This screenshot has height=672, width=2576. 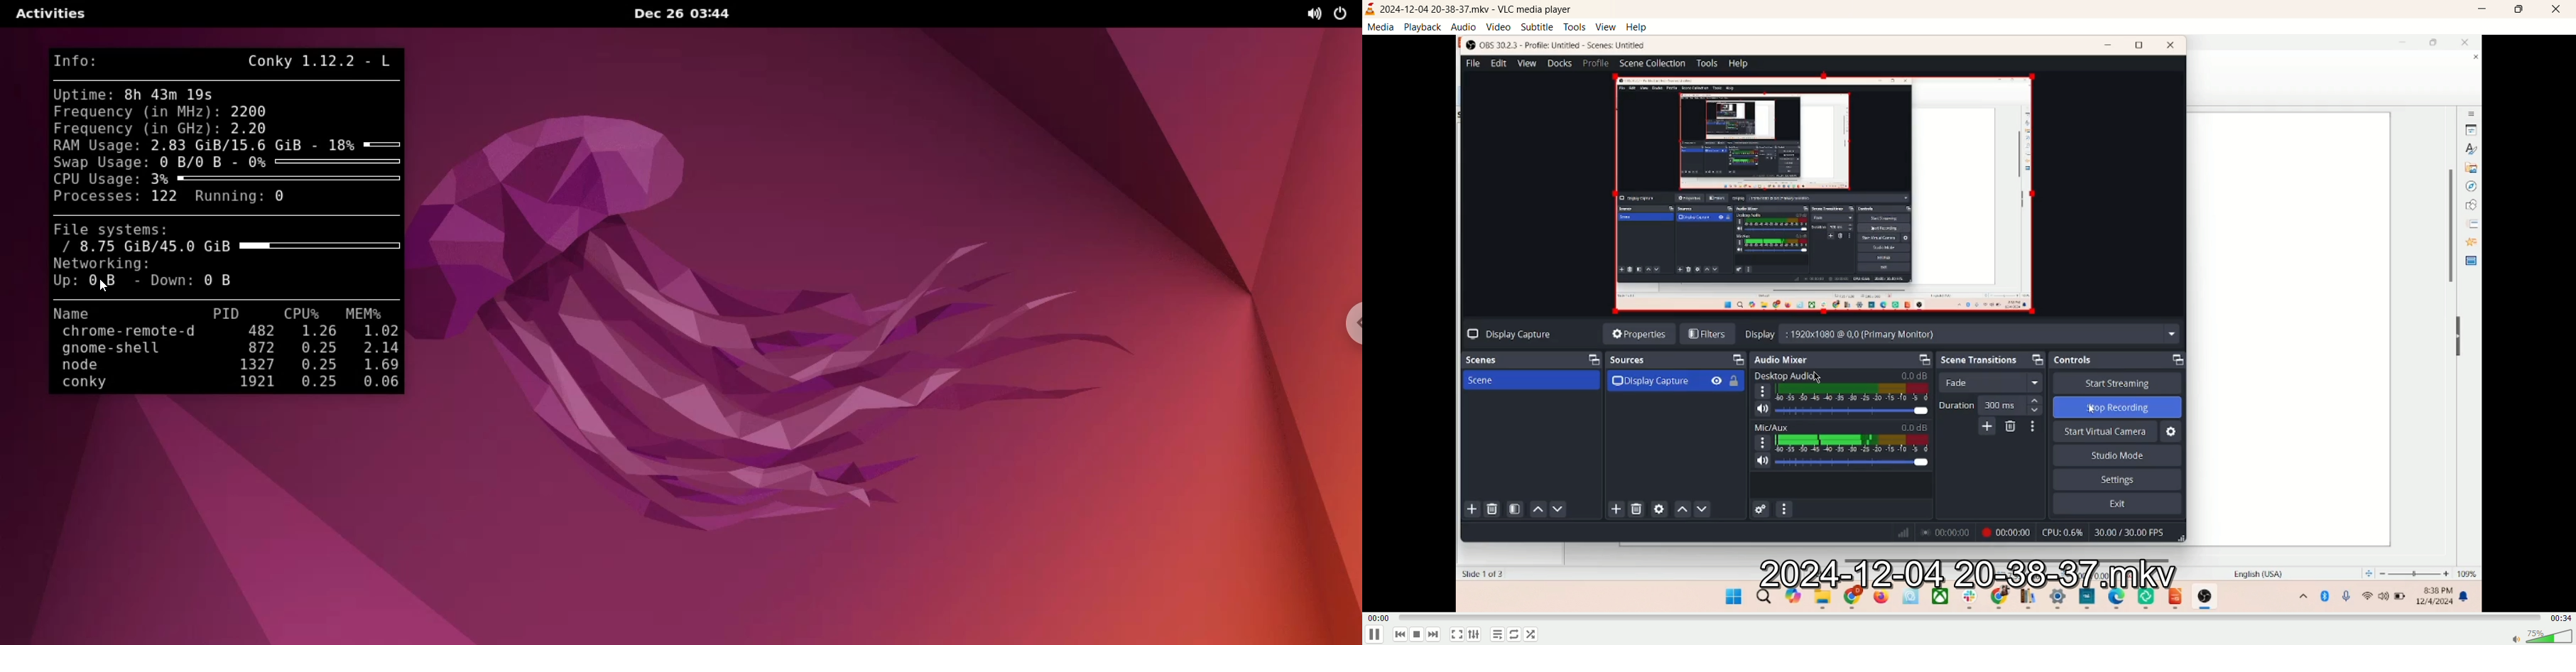 What do you see at coordinates (1424, 27) in the screenshot?
I see `playback` at bounding box center [1424, 27].